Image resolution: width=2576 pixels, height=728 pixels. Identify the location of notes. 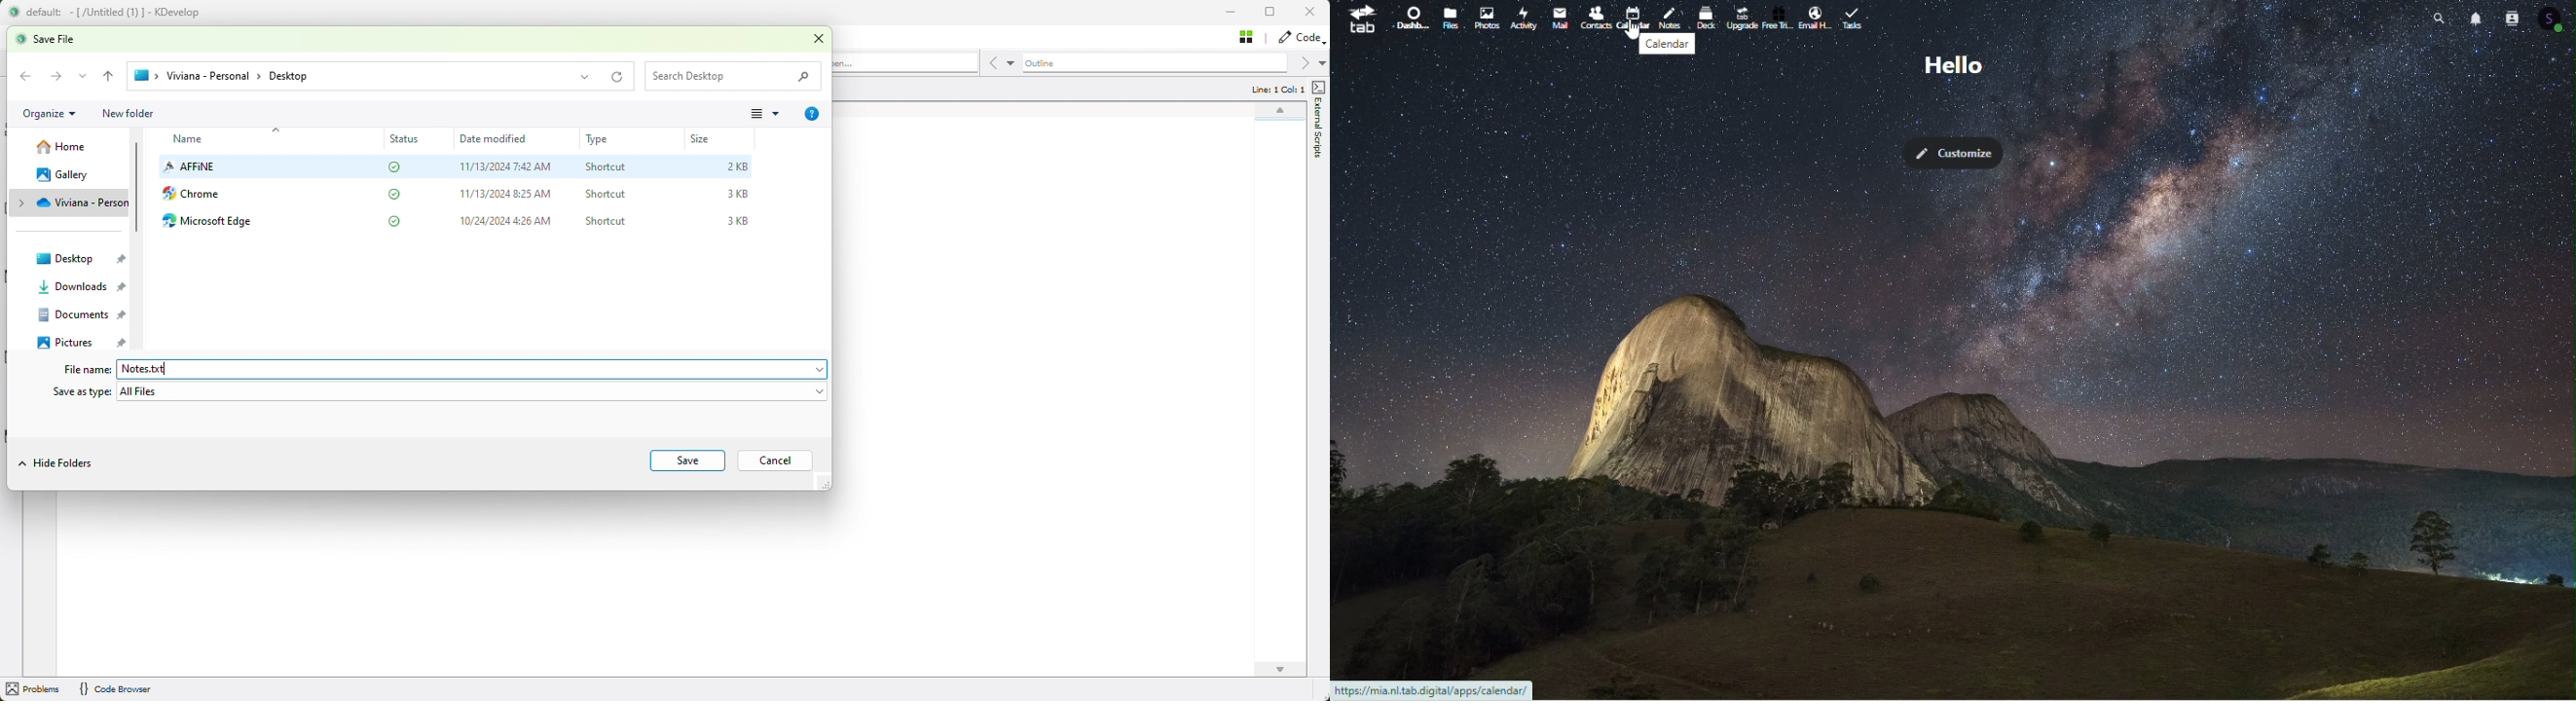
(1670, 18).